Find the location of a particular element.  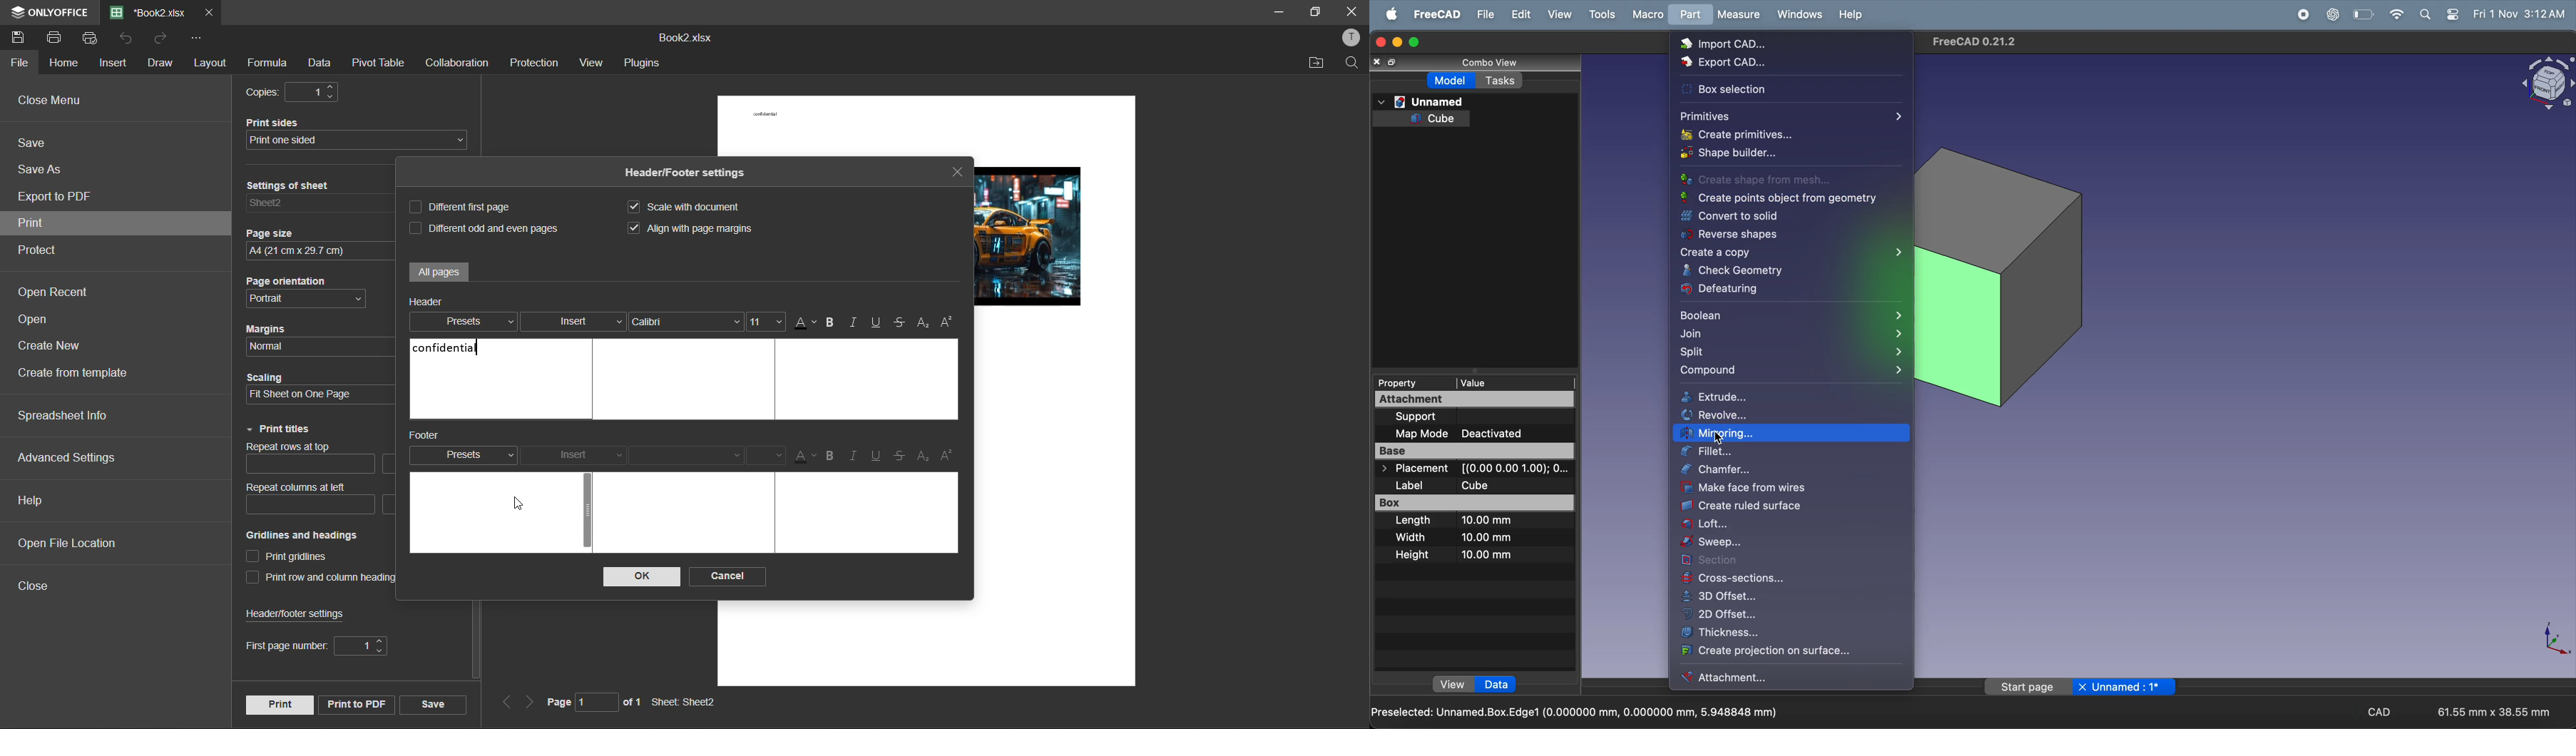

fillet is located at coordinates (1794, 453).